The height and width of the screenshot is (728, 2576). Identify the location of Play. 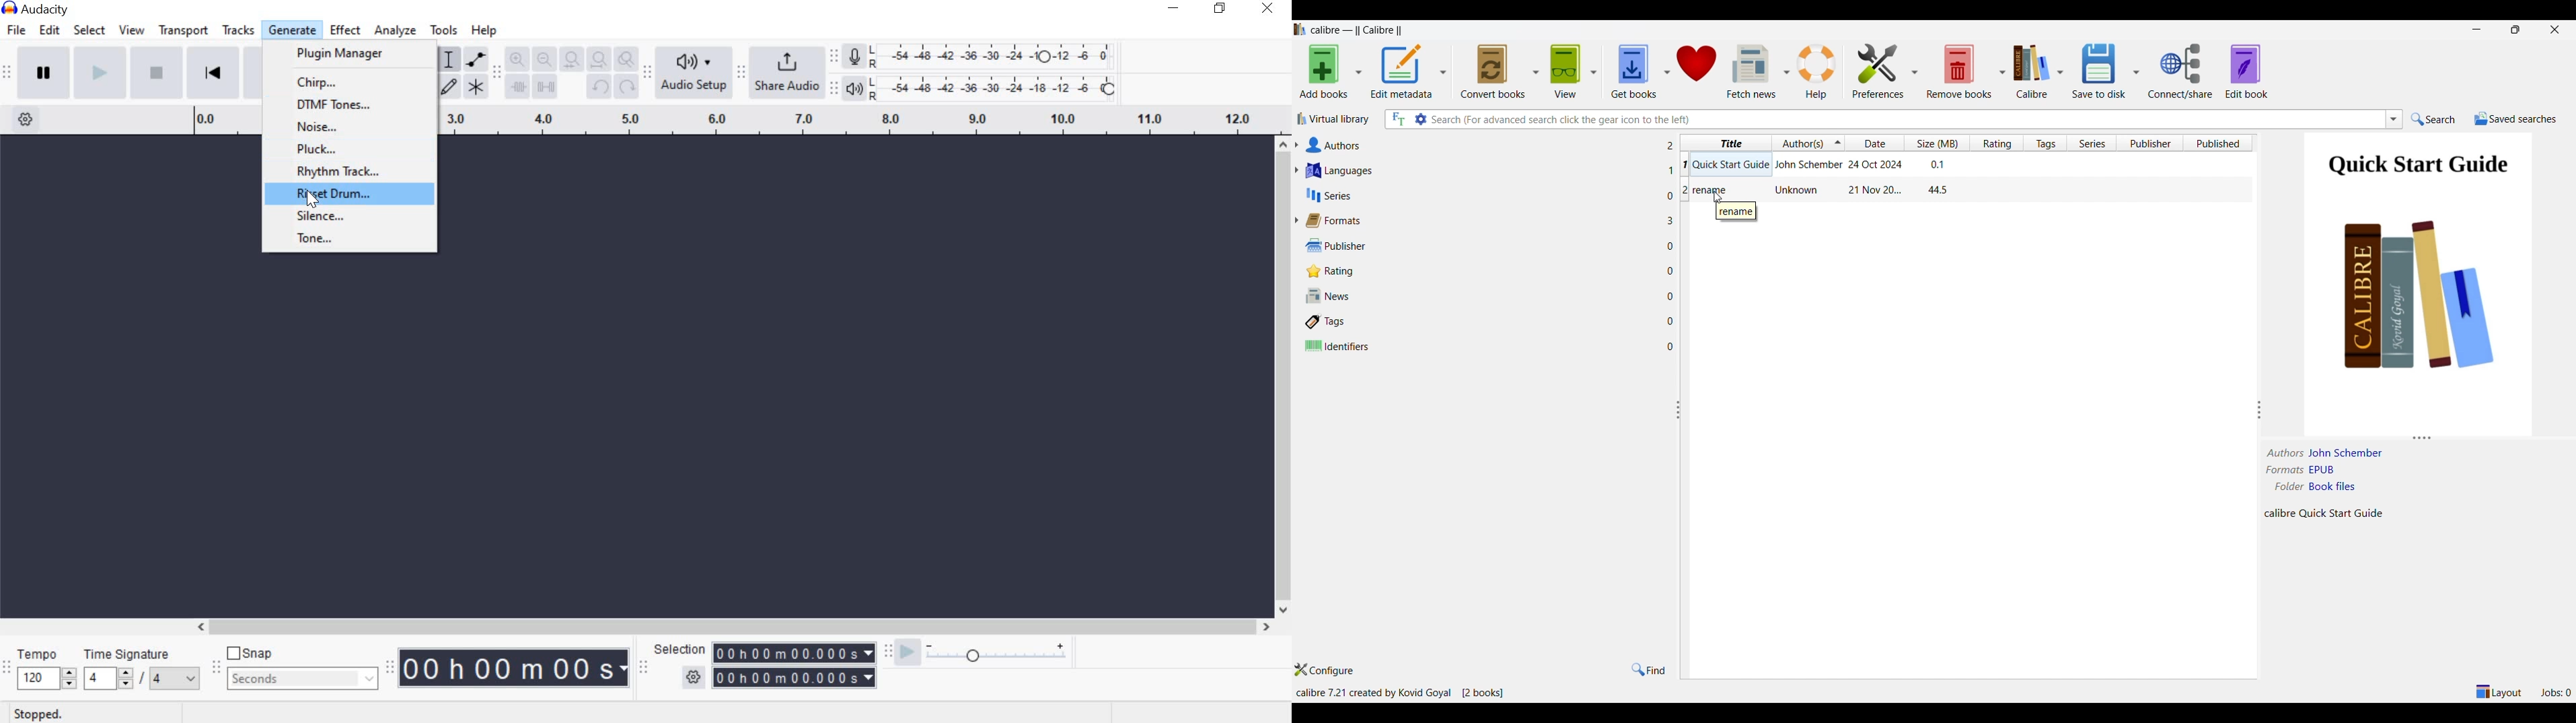
(98, 72).